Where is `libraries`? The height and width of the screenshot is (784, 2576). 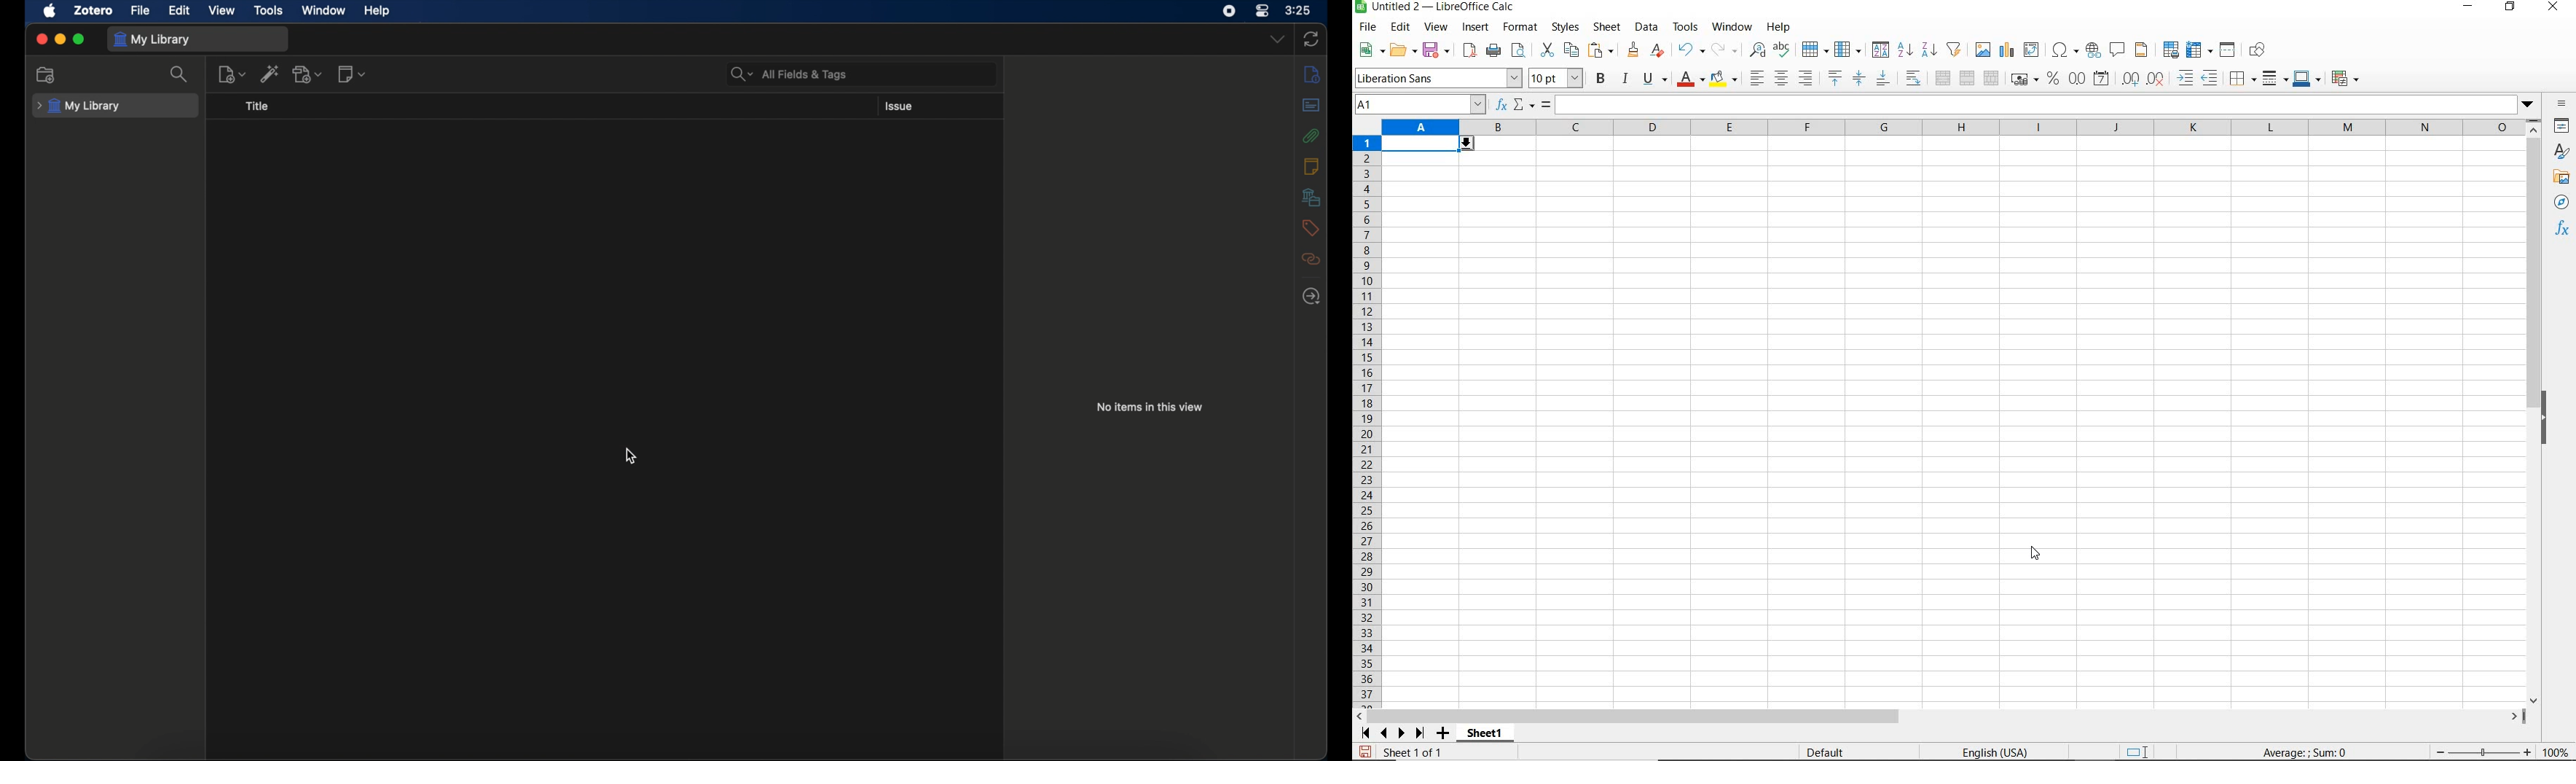 libraries is located at coordinates (1311, 197).